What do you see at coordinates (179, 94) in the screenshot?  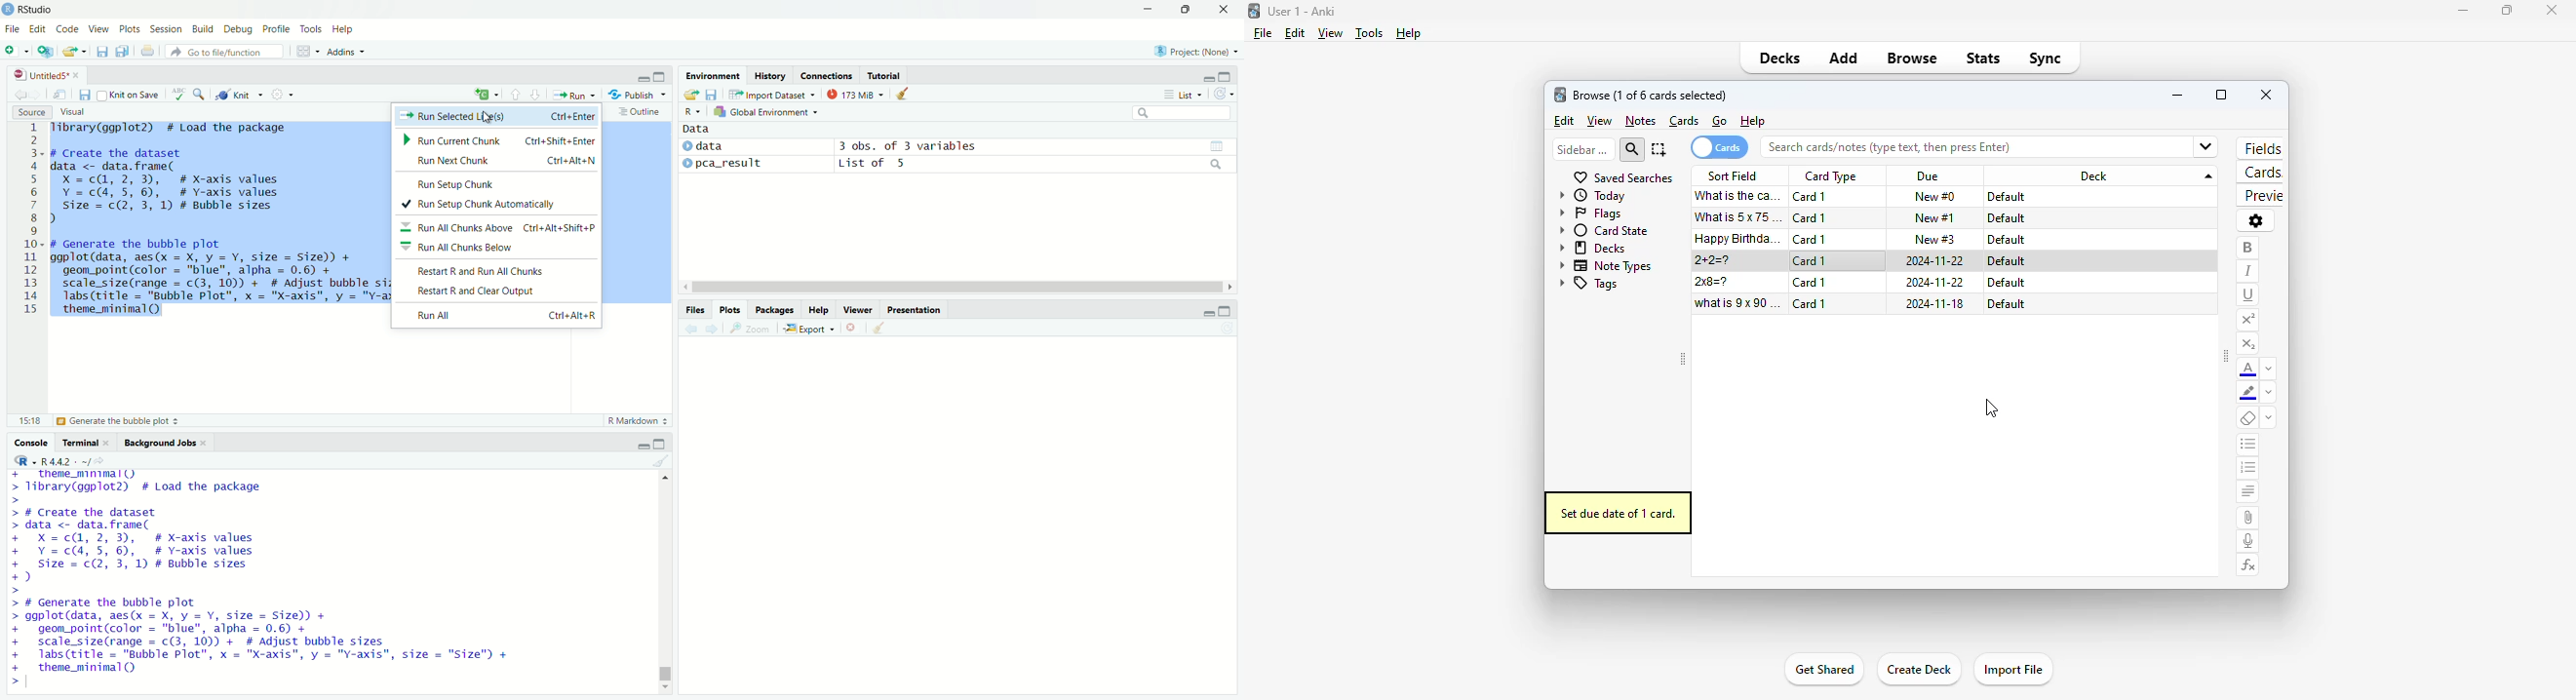 I see `spelling check` at bounding box center [179, 94].